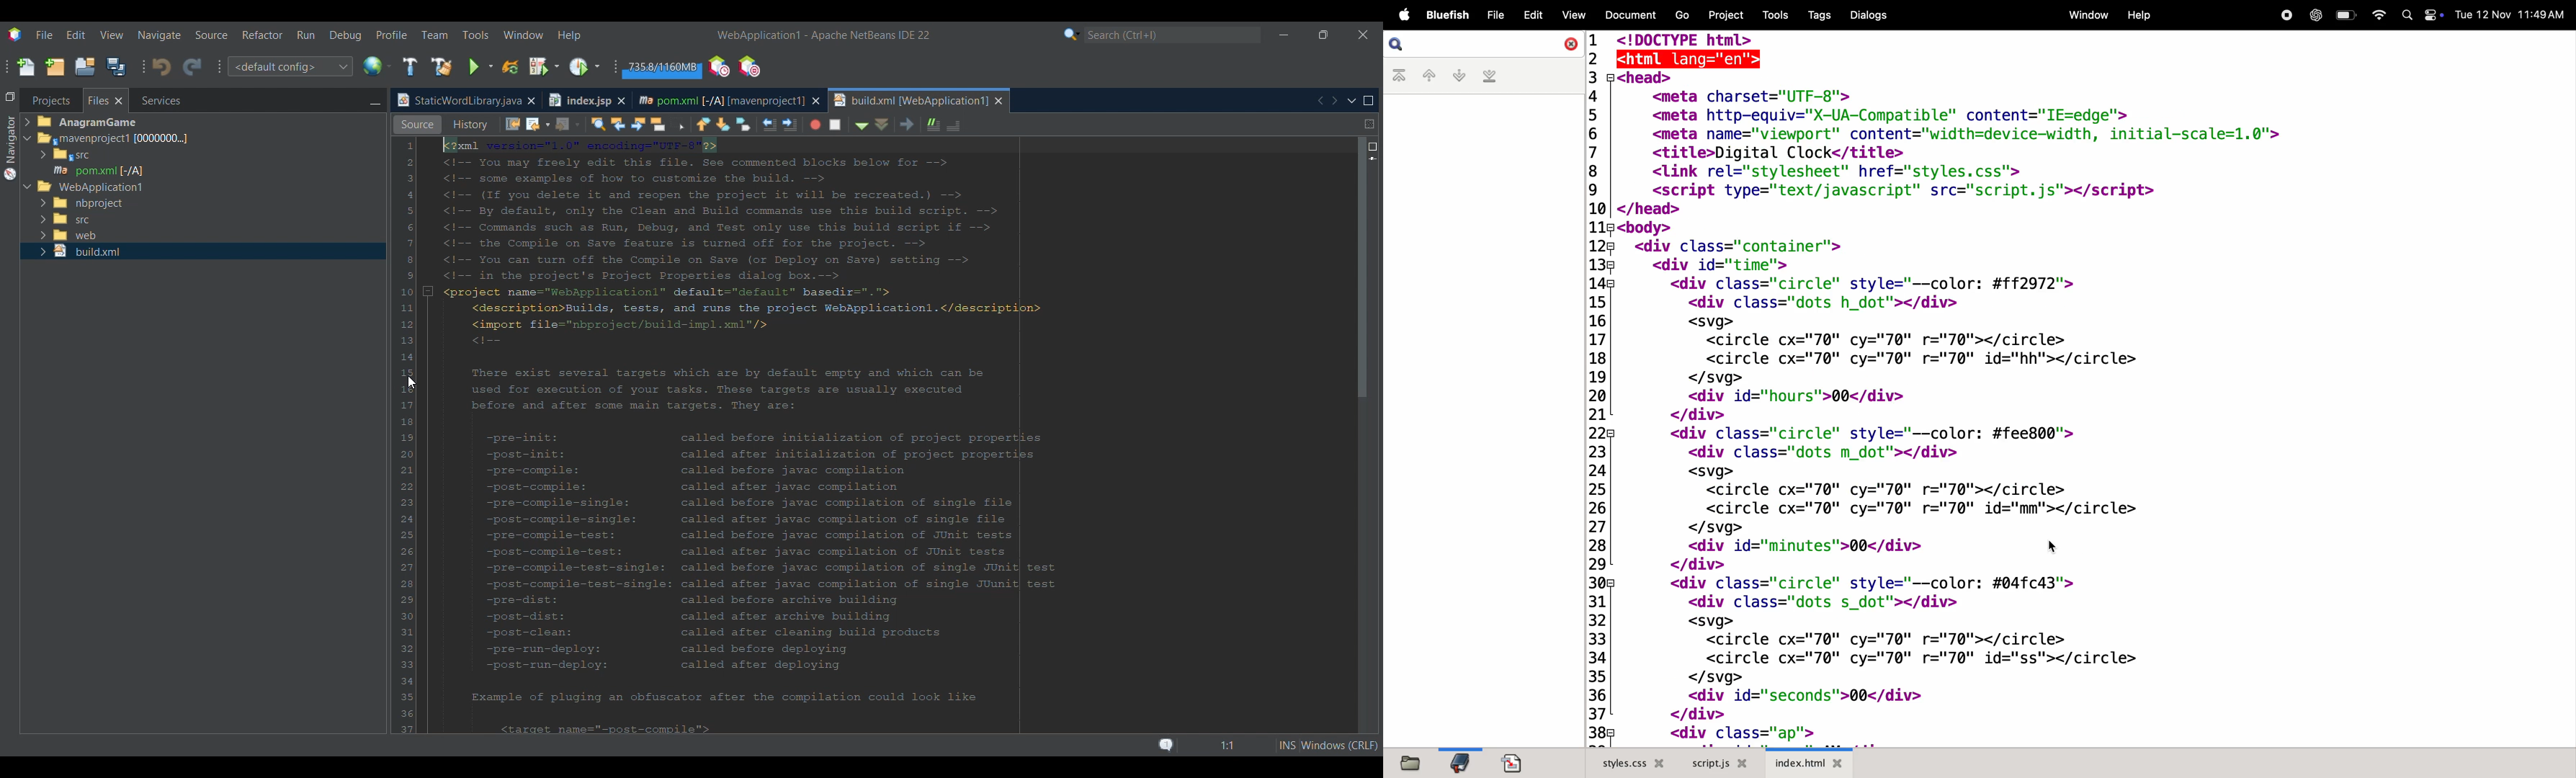 This screenshot has height=784, width=2576. I want to click on cursor, so click(2054, 549).